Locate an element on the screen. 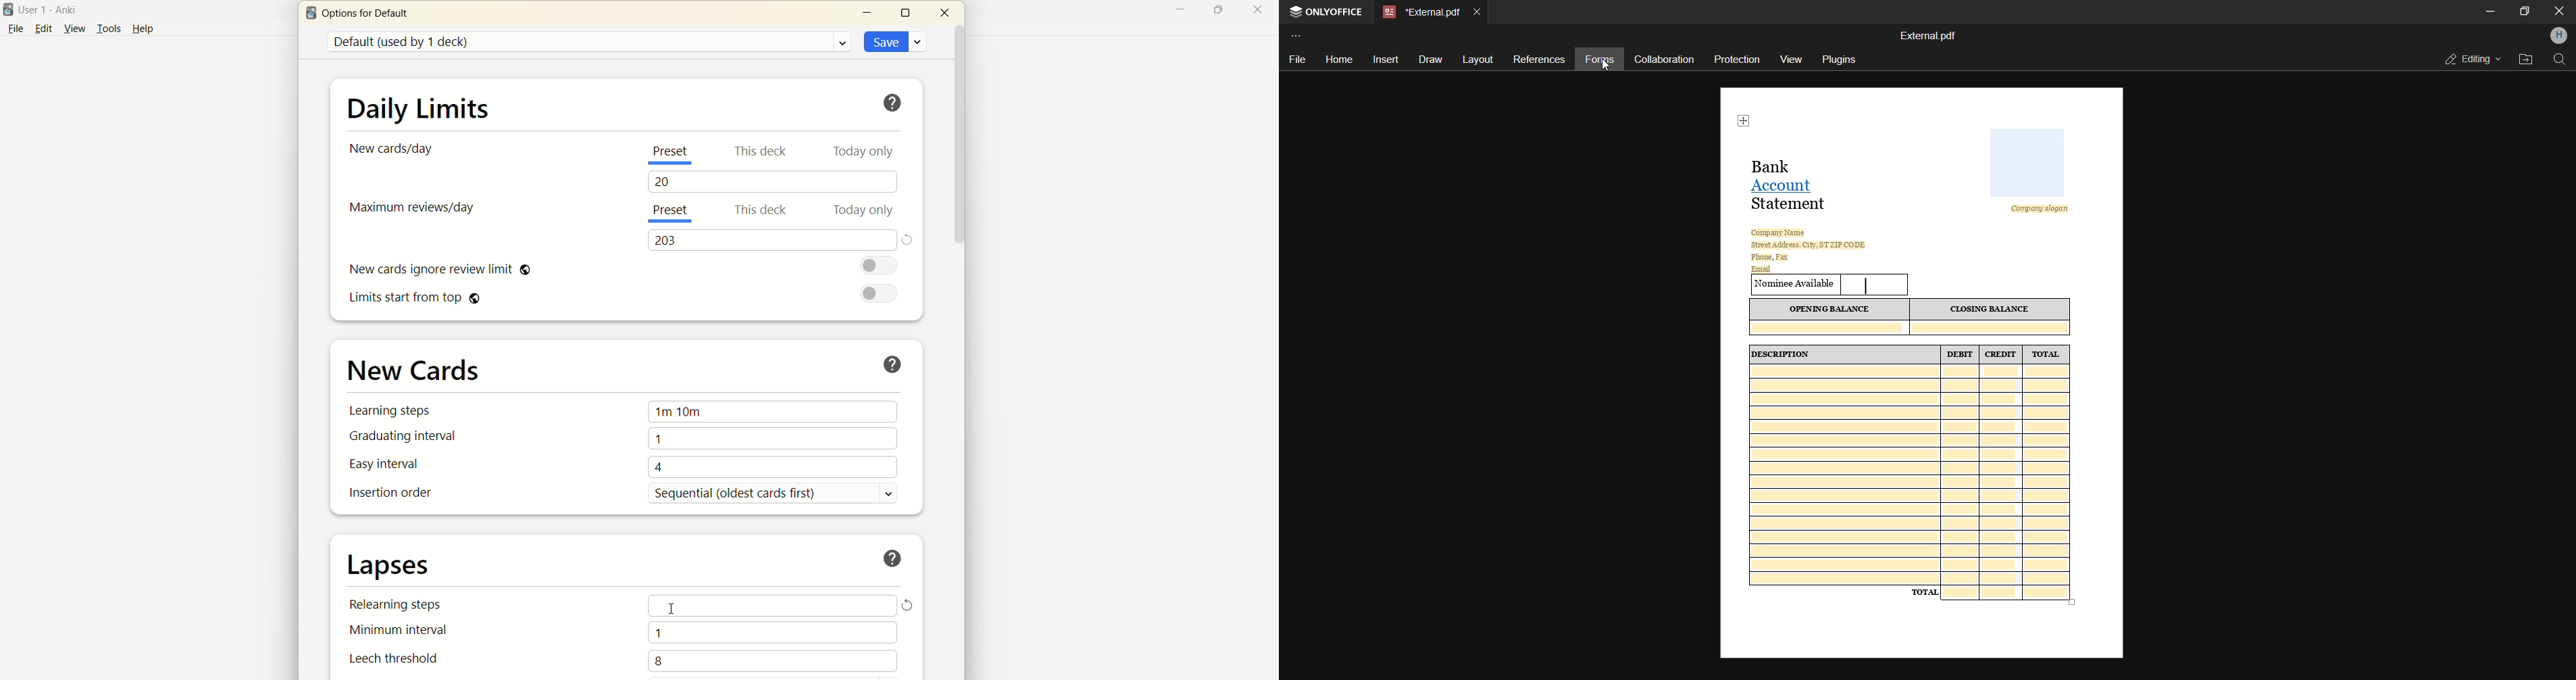 The width and height of the screenshot is (2576, 700). collaboration is located at coordinates (1664, 58).